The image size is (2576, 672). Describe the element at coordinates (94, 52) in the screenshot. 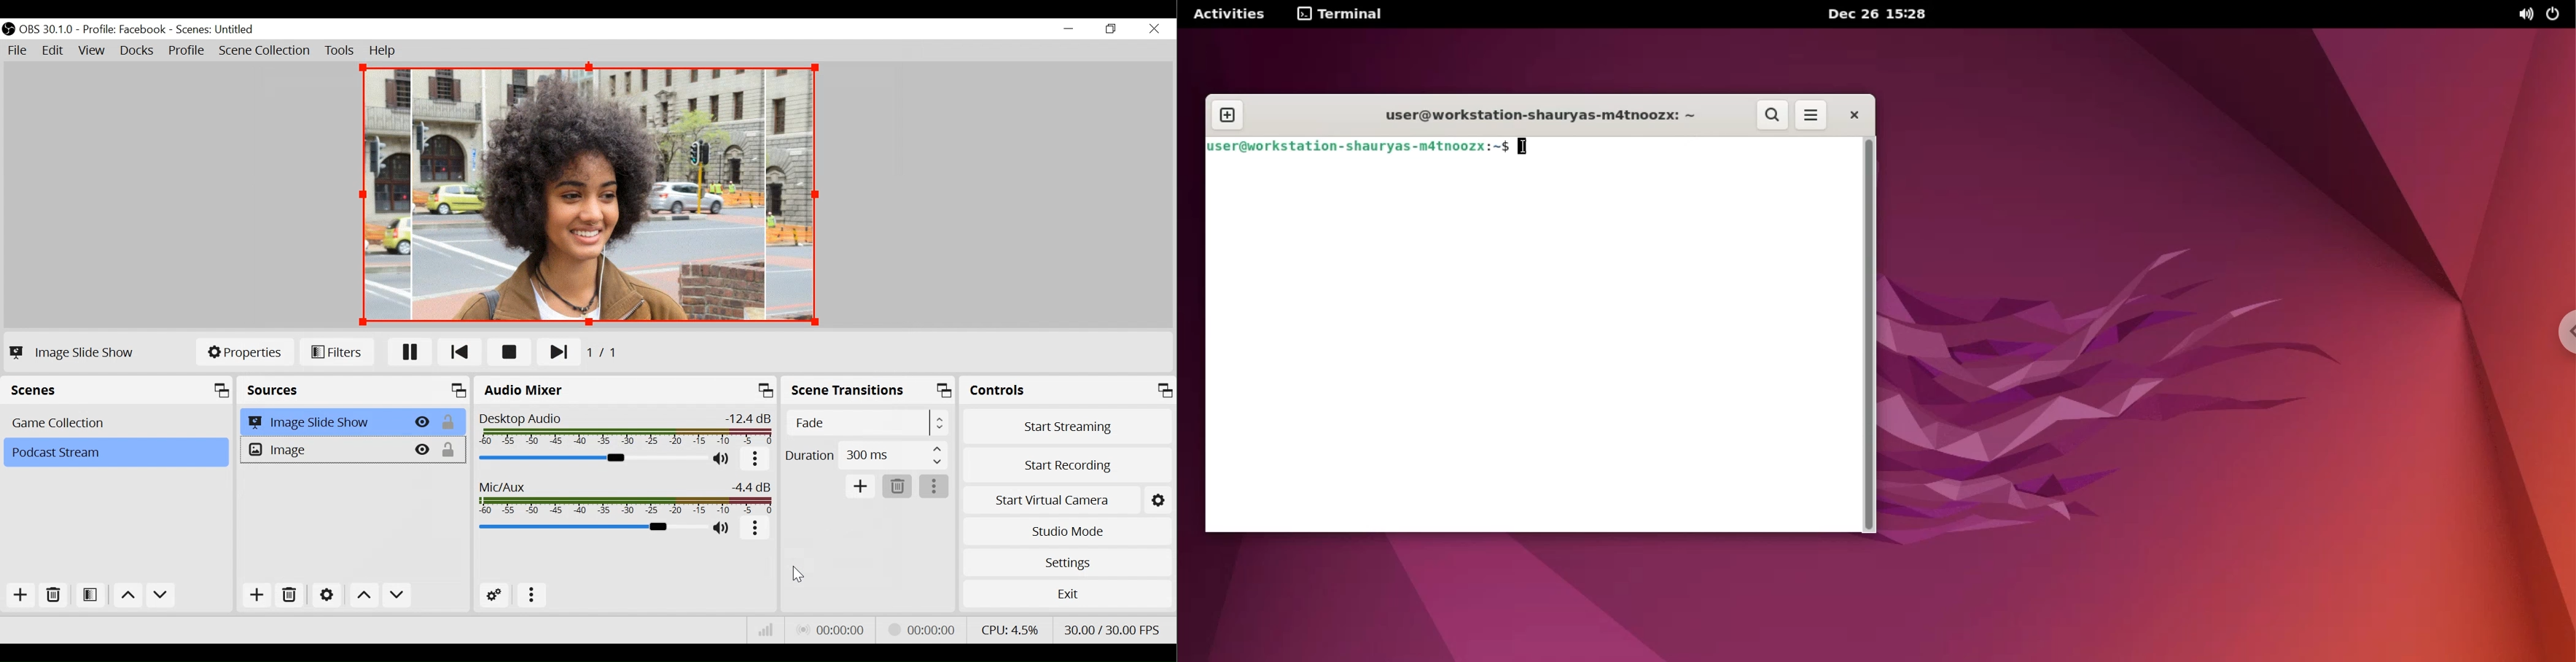

I see `View` at that location.